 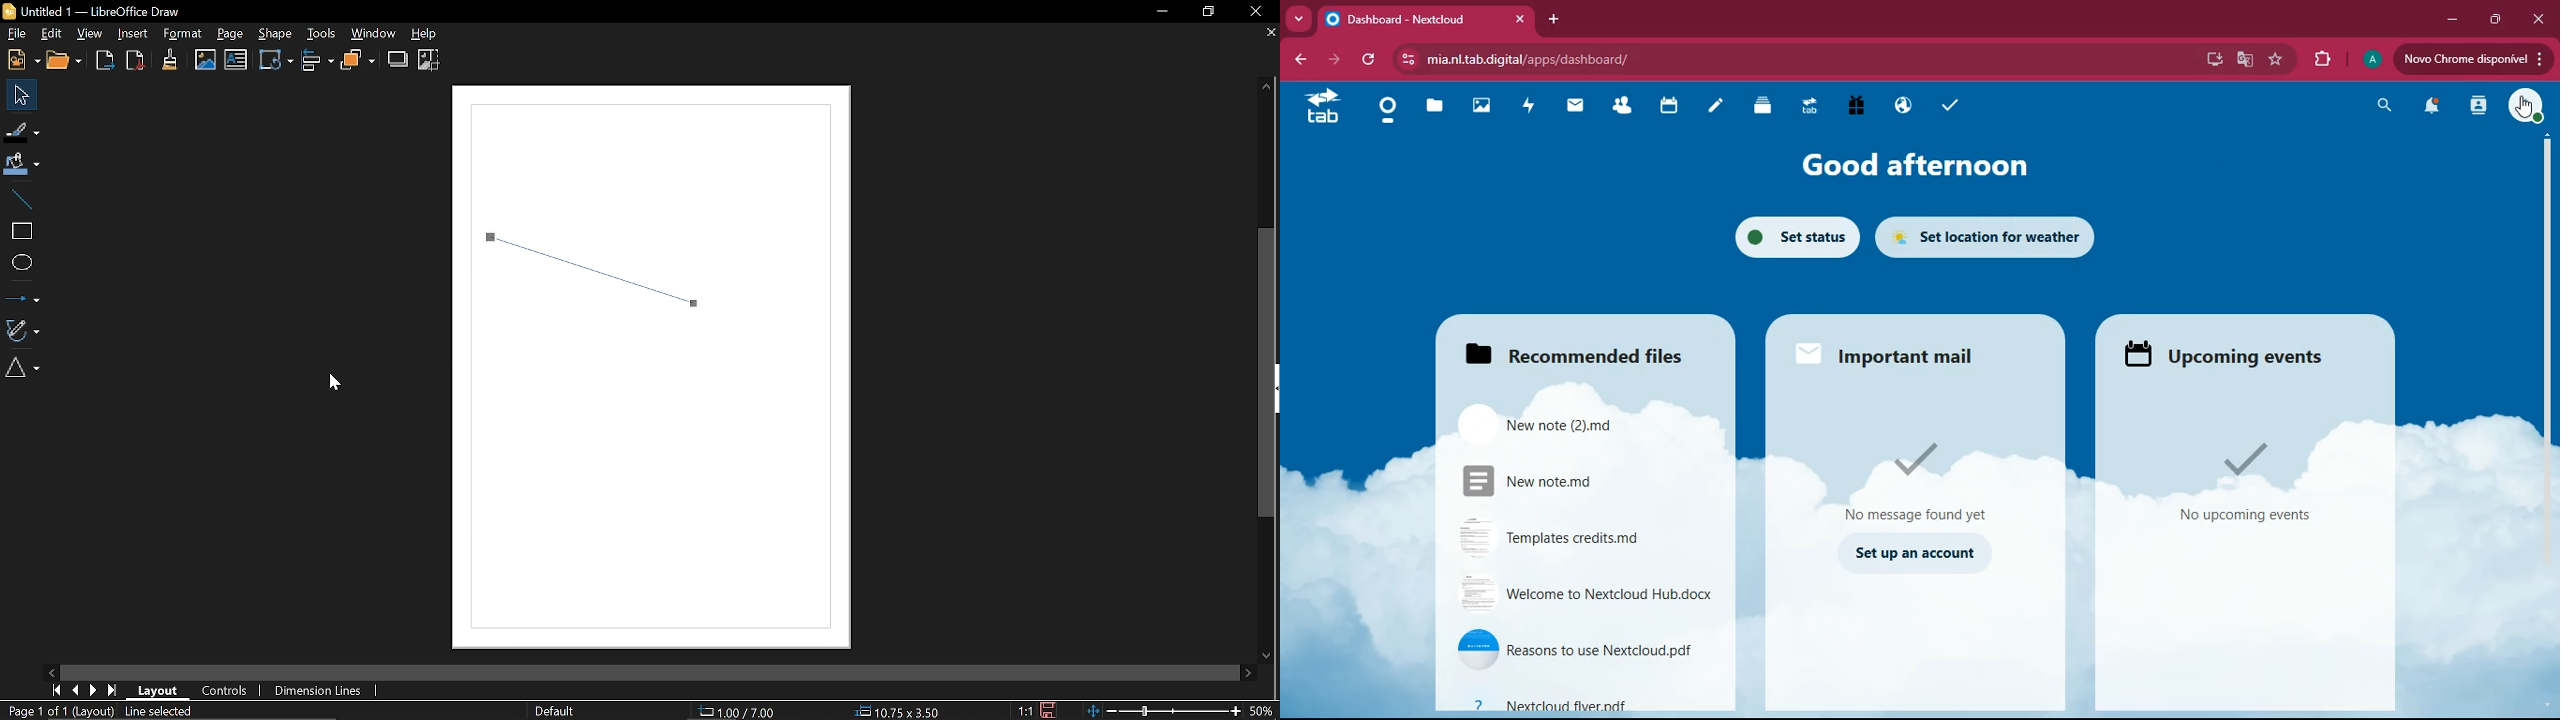 What do you see at coordinates (130, 34) in the screenshot?
I see `Insert ` at bounding box center [130, 34].